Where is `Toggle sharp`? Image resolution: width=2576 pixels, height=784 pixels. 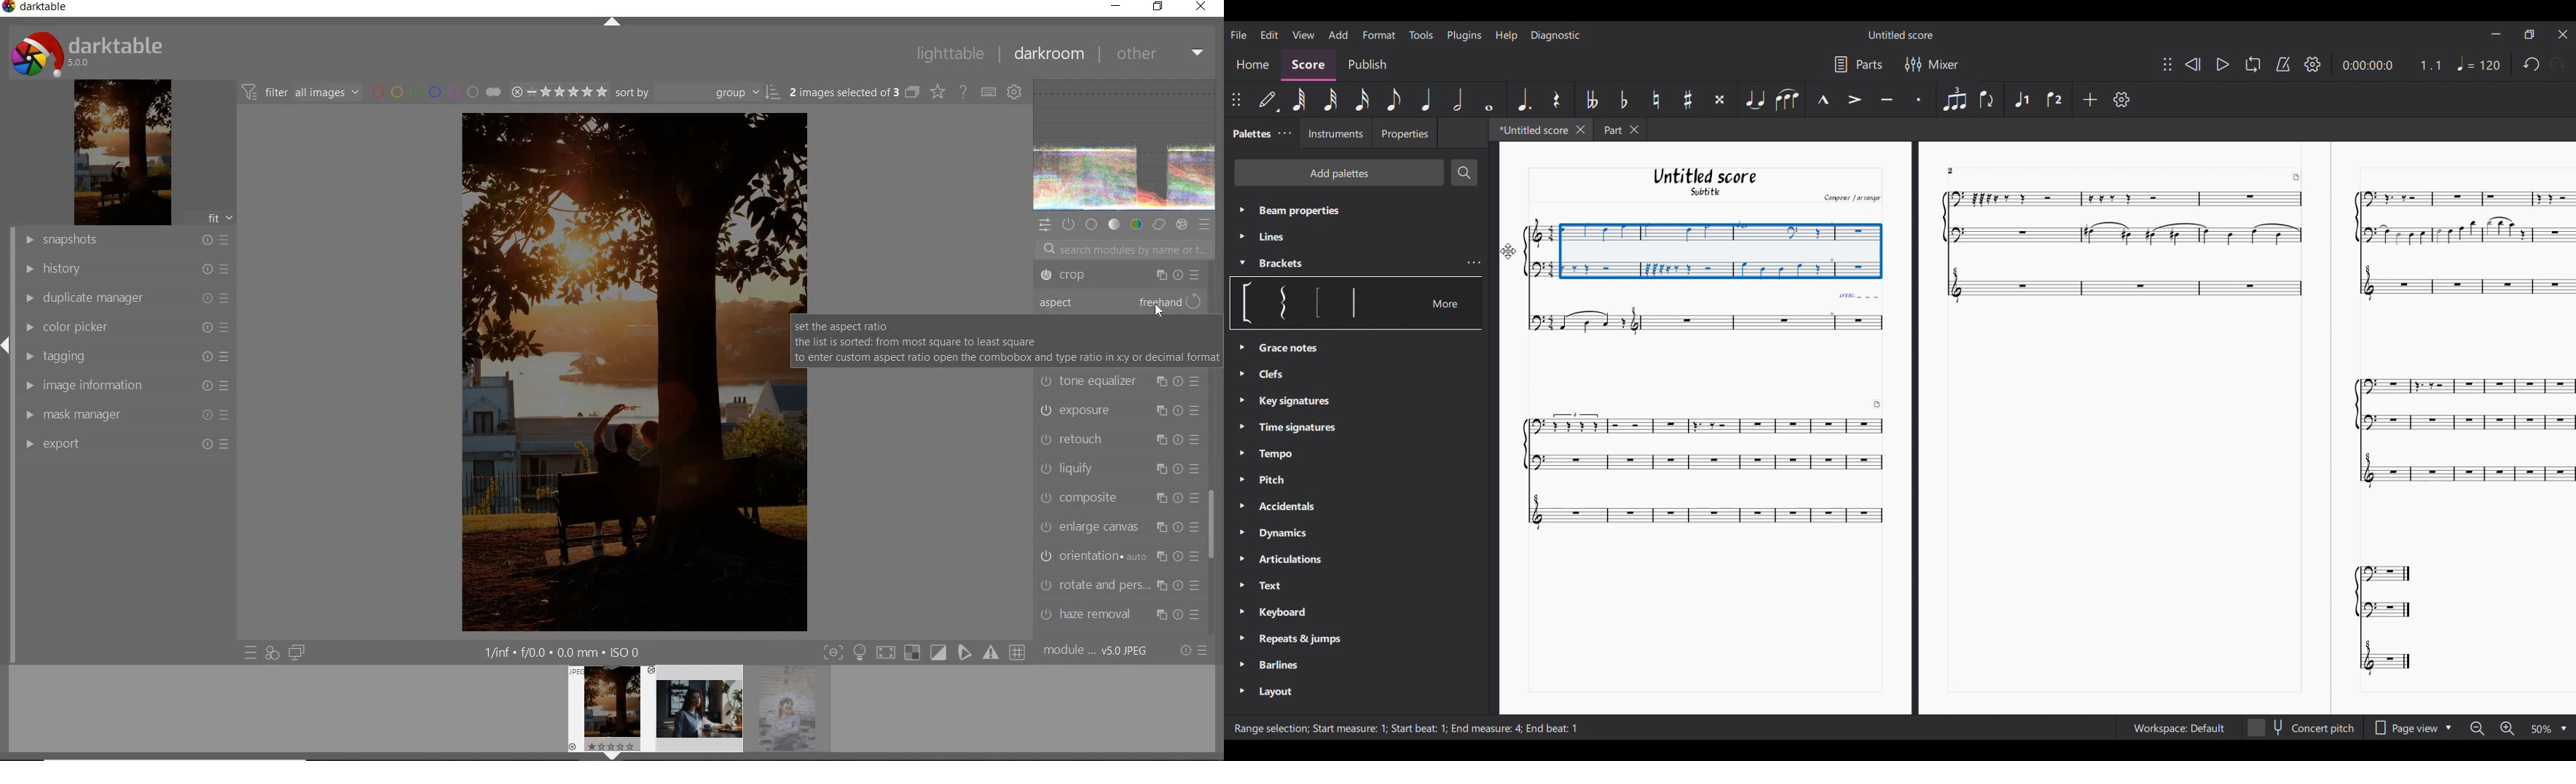
Toggle sharp is located at coordinates (1688, 99).